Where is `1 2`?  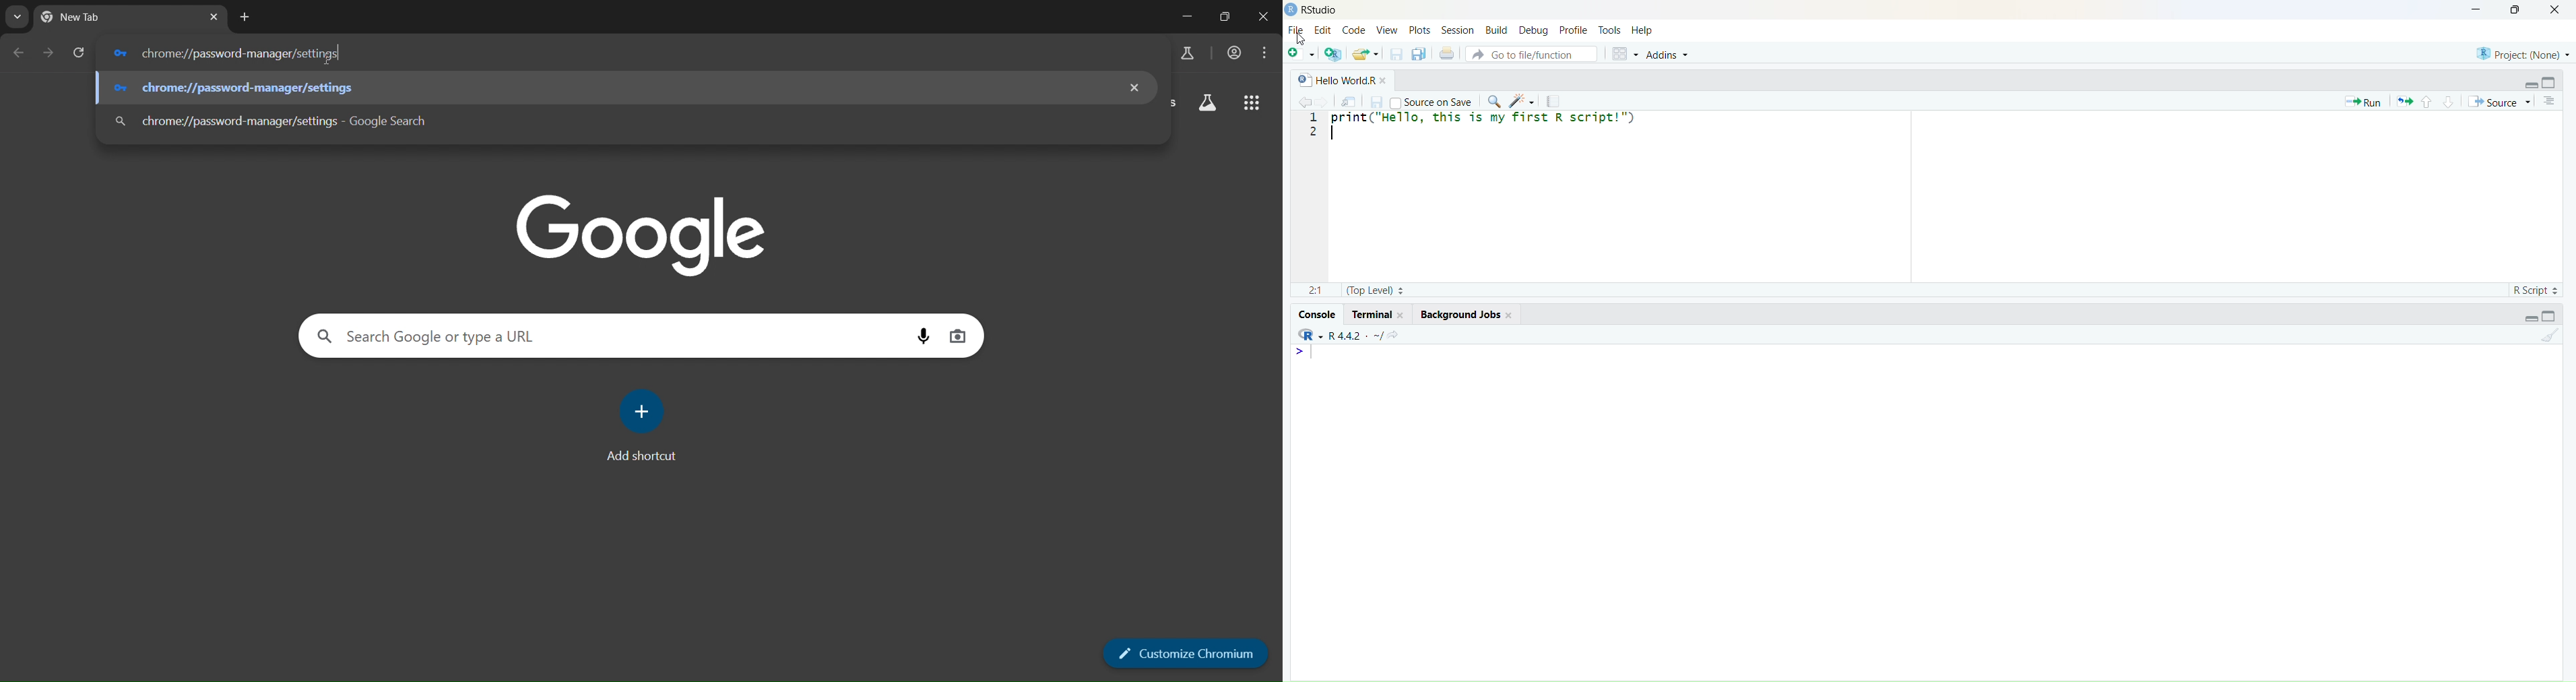
1 2 is located at coordinates (1315, 128).